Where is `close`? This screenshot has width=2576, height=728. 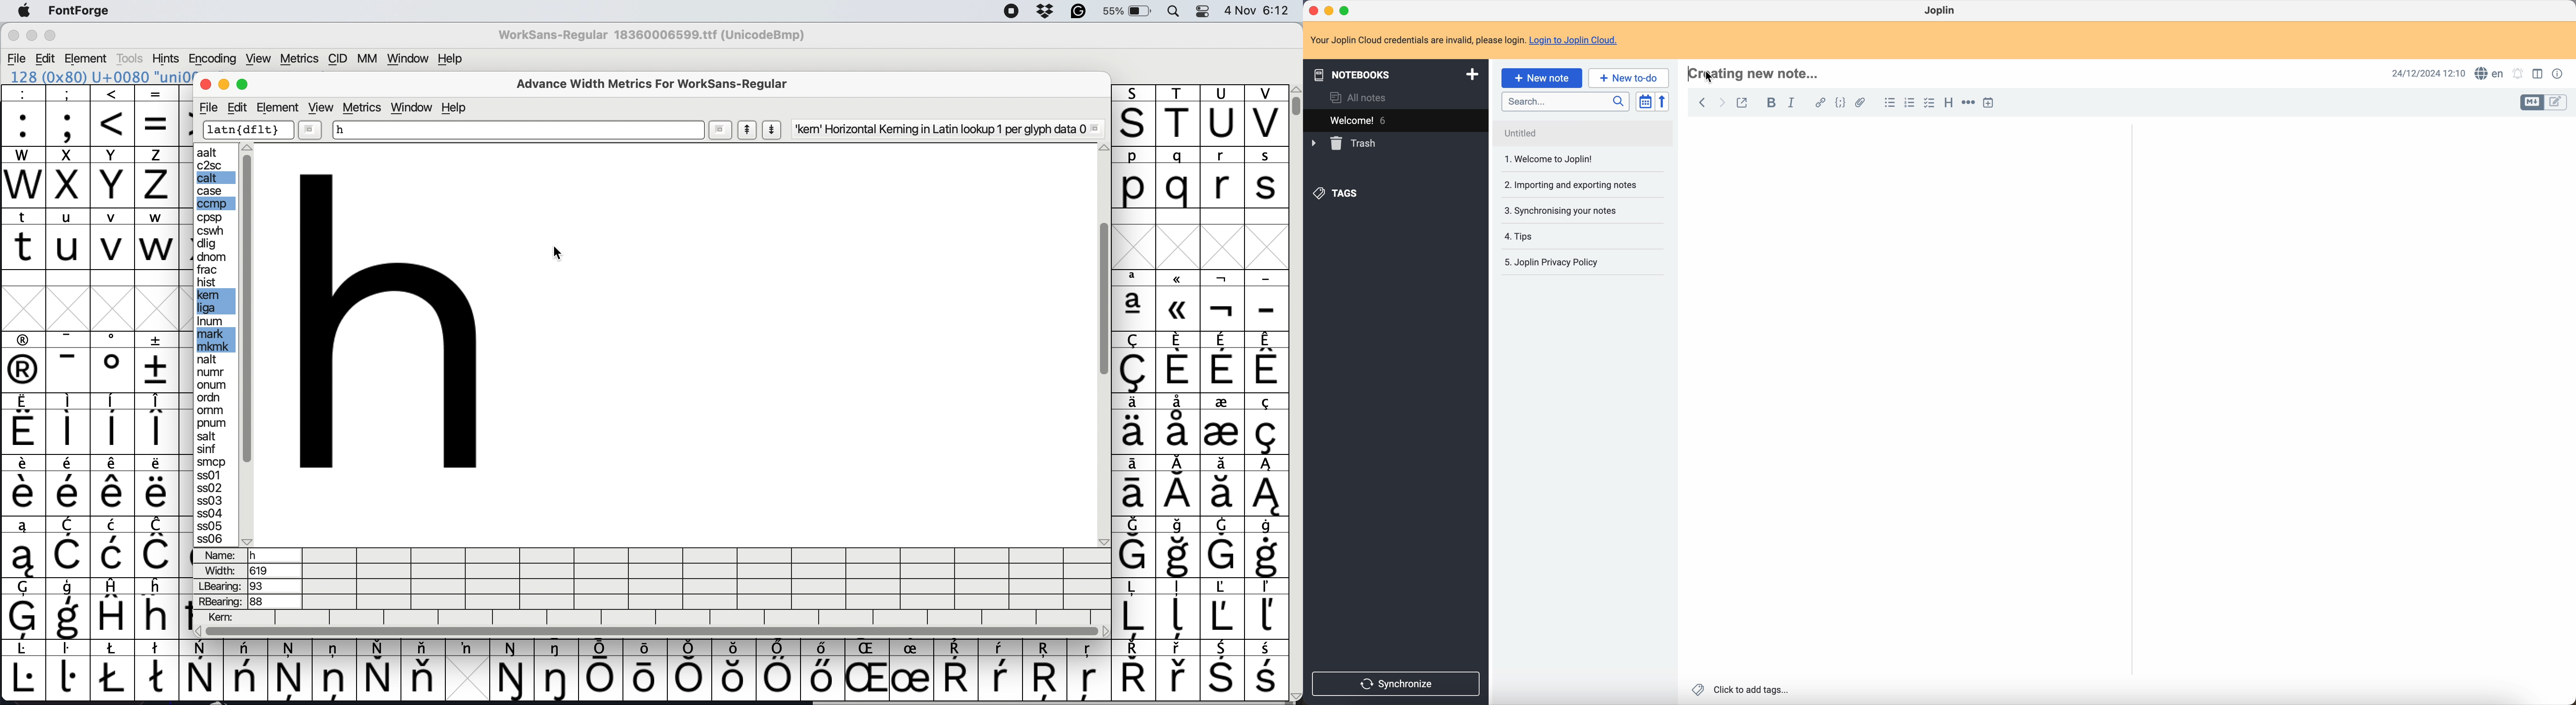
close is located at coordinates (1315, 11).